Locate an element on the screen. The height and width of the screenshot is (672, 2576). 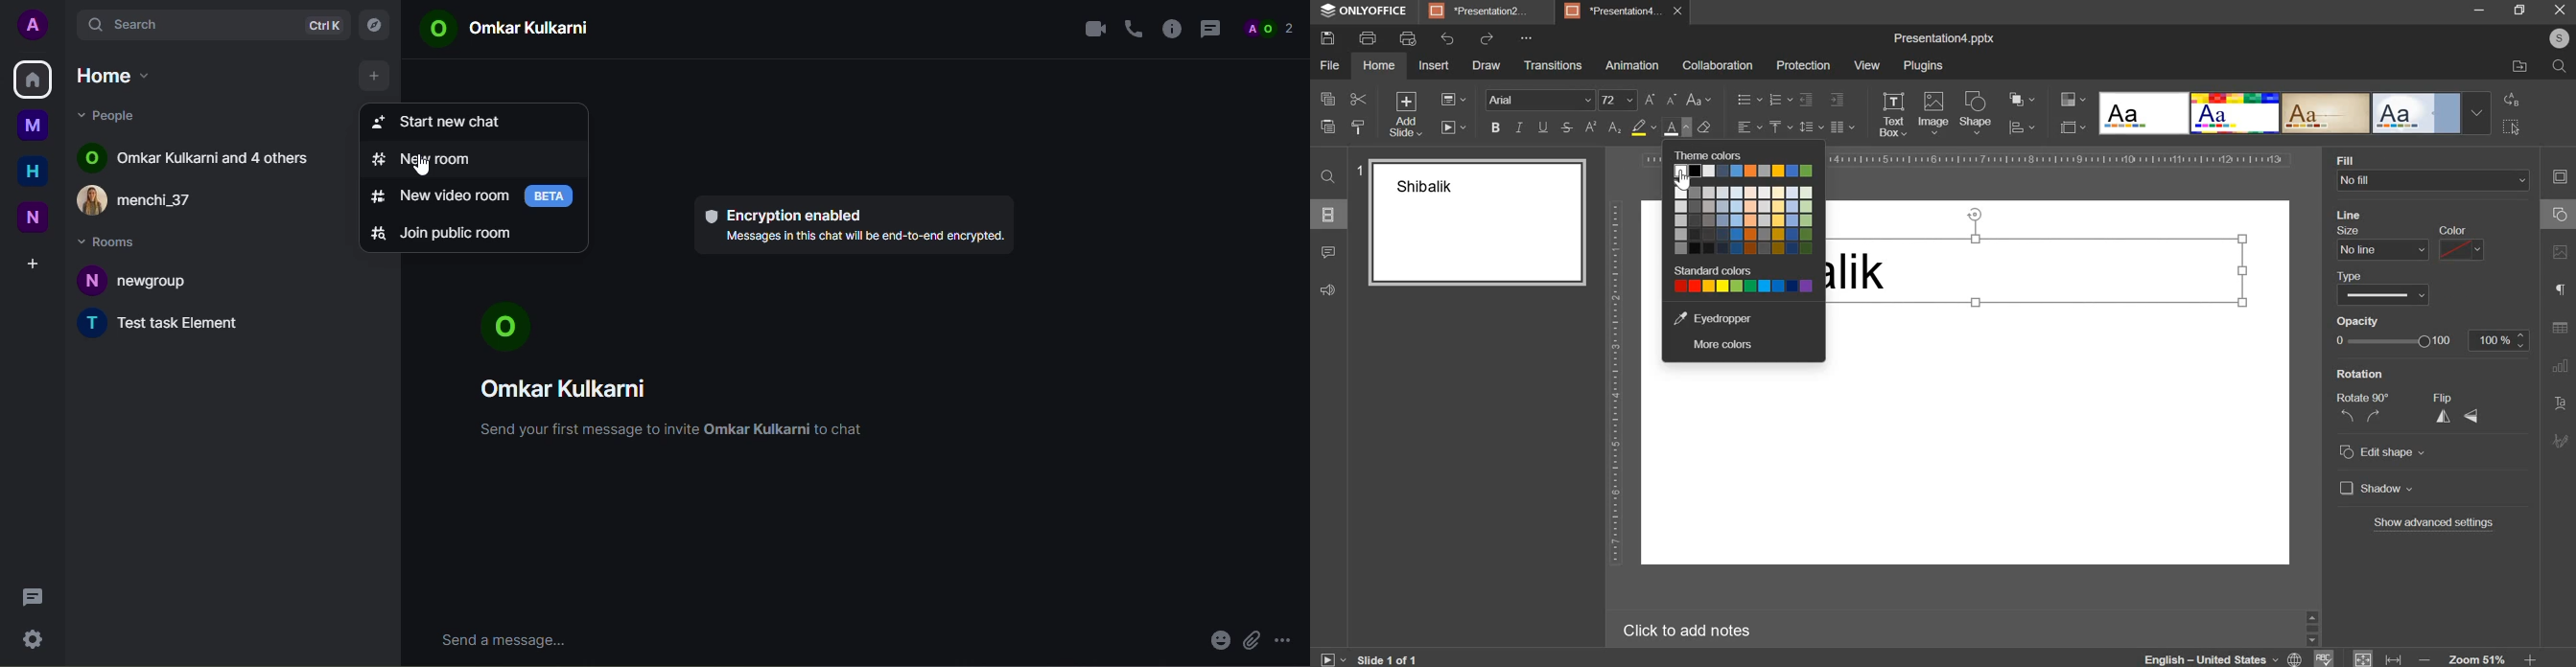
profile pic is located at coordinates (508, 327).